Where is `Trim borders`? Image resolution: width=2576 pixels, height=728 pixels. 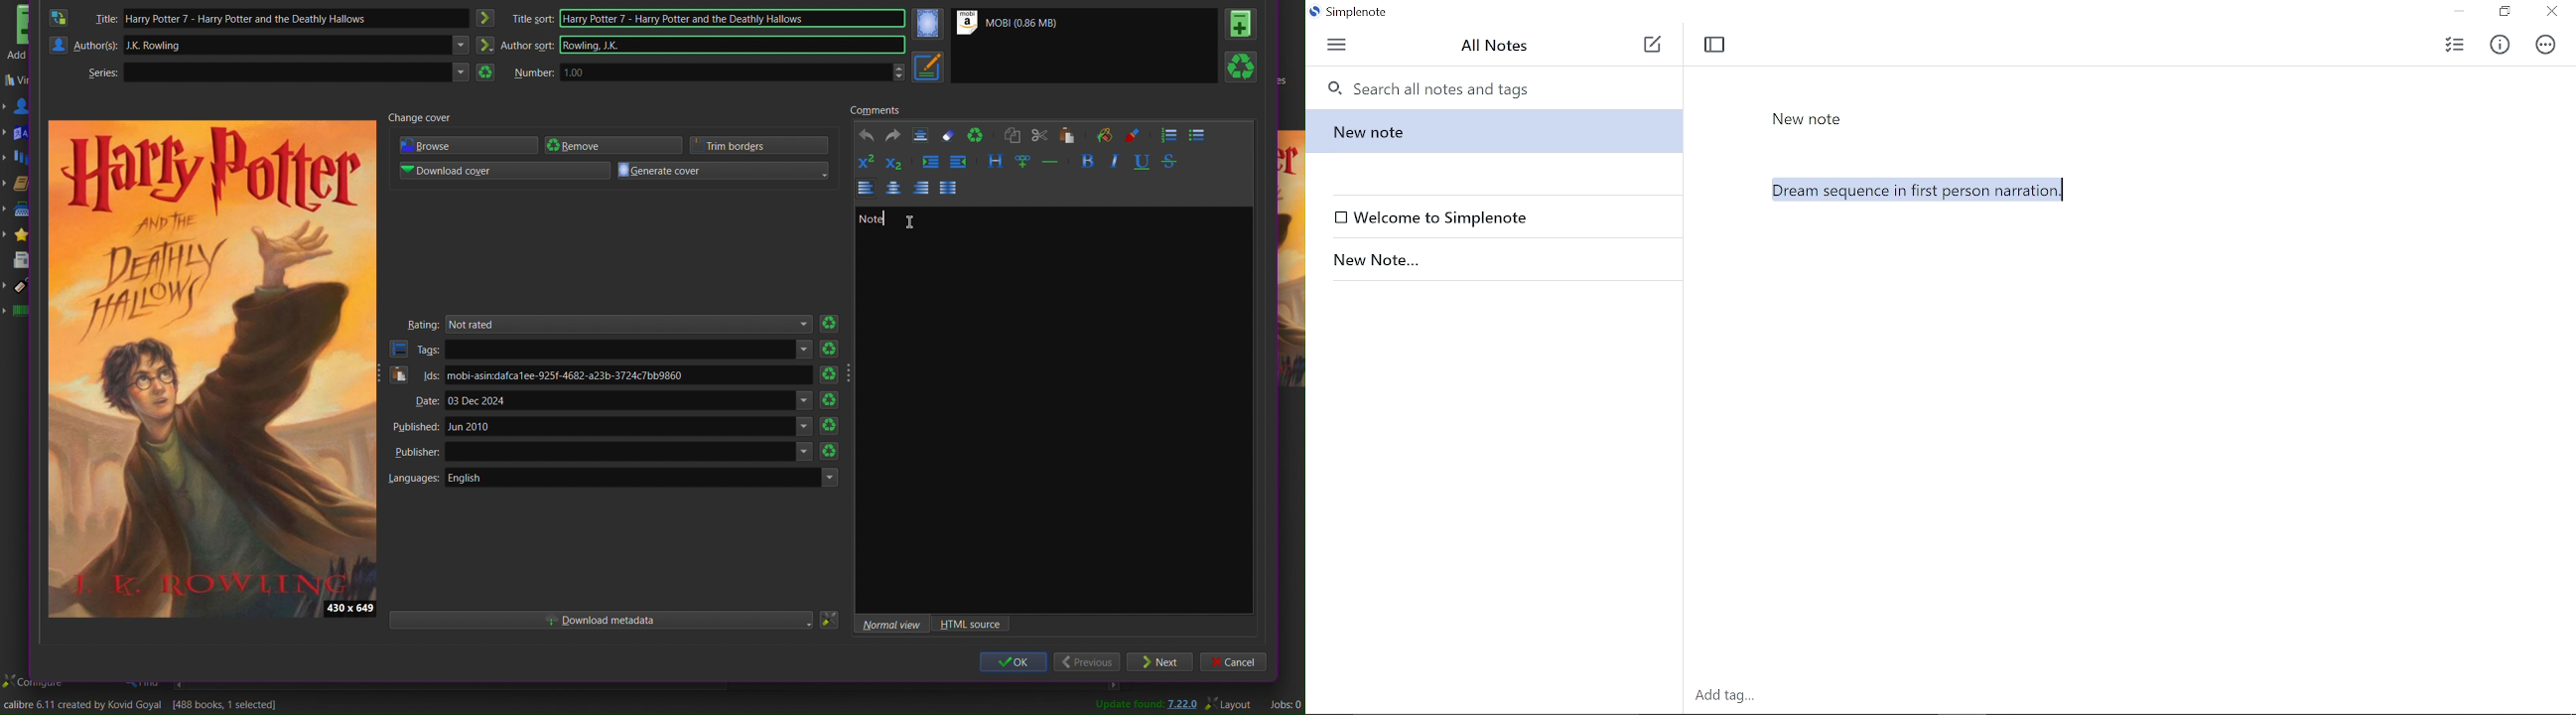
Trim borders is located at coordinates (762, 145).